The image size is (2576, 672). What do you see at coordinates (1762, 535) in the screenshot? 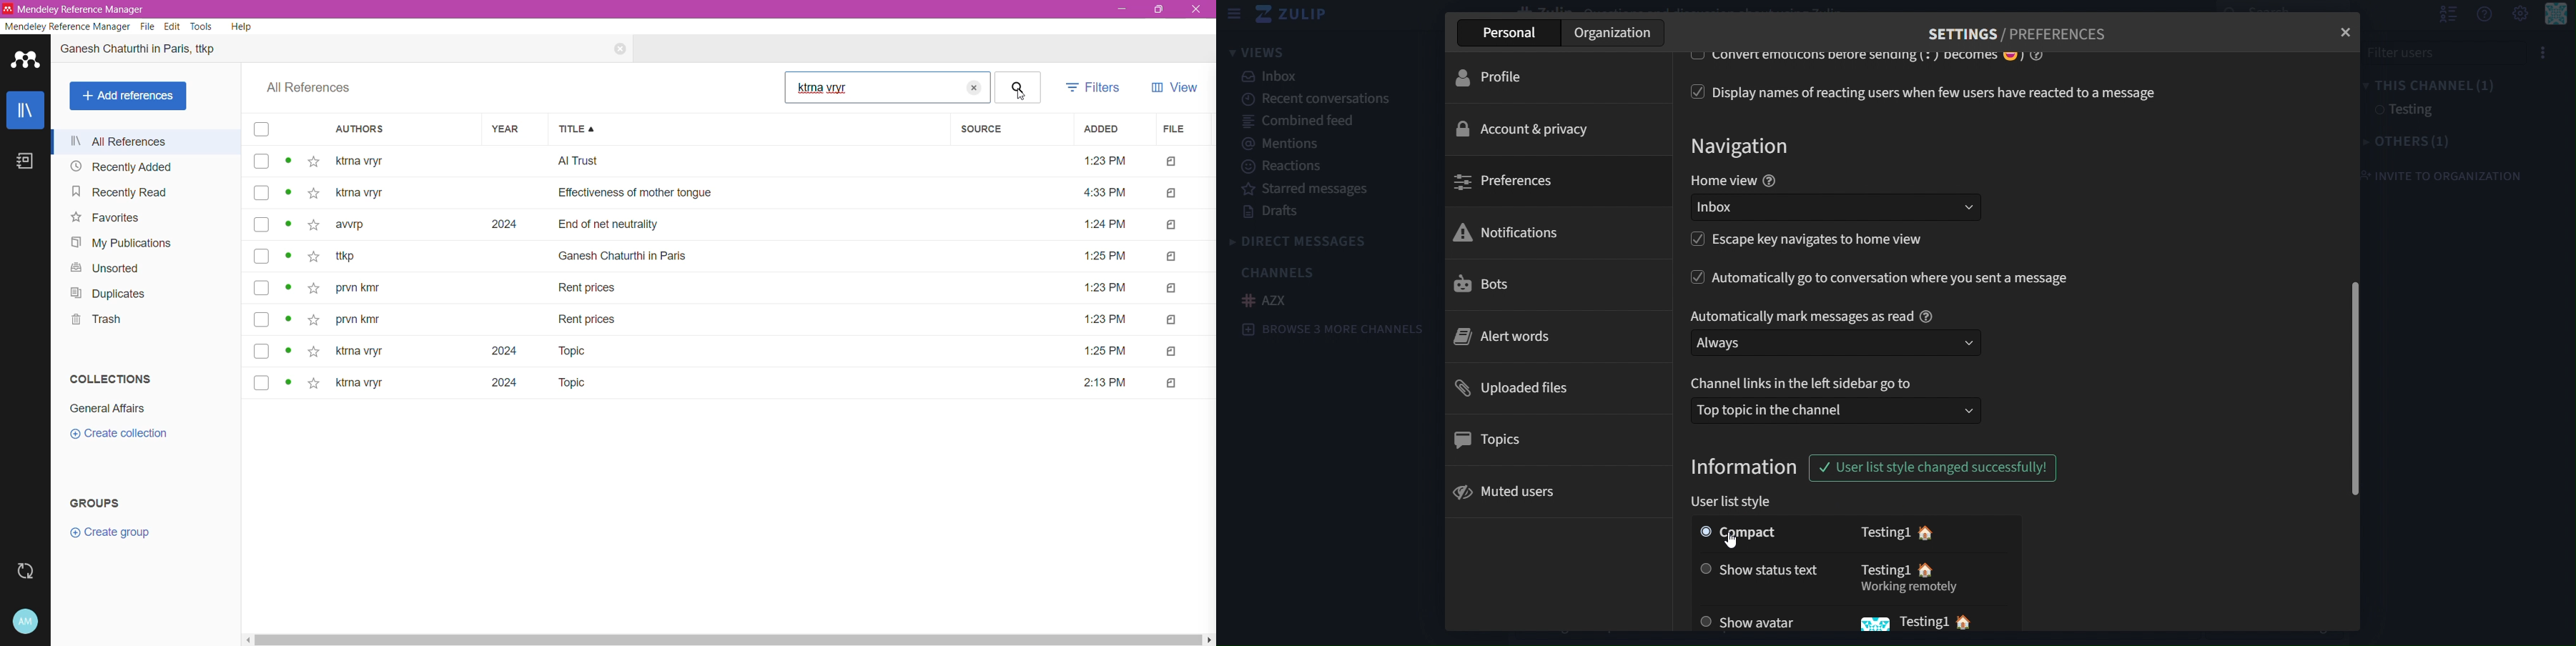
I see `compact ` at bounding box center [1762, 535].